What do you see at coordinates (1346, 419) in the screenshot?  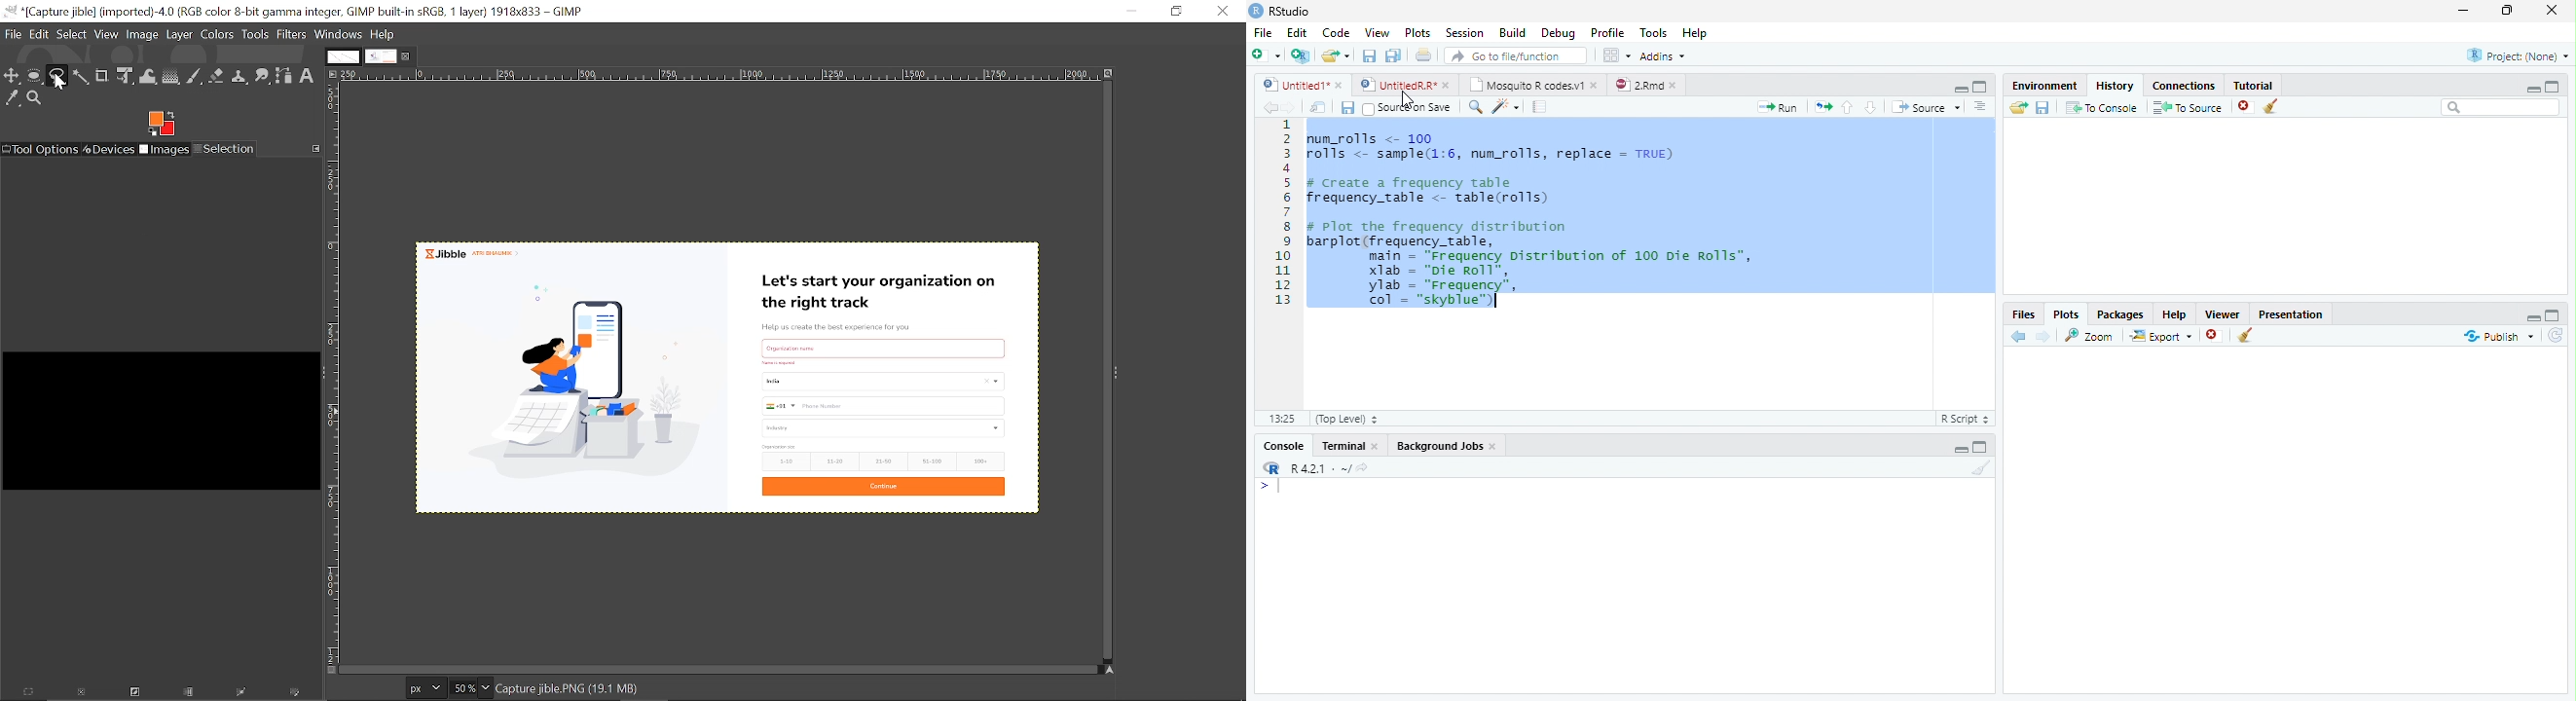 I see `(Top Level)` at bounding box center [1346, 419].